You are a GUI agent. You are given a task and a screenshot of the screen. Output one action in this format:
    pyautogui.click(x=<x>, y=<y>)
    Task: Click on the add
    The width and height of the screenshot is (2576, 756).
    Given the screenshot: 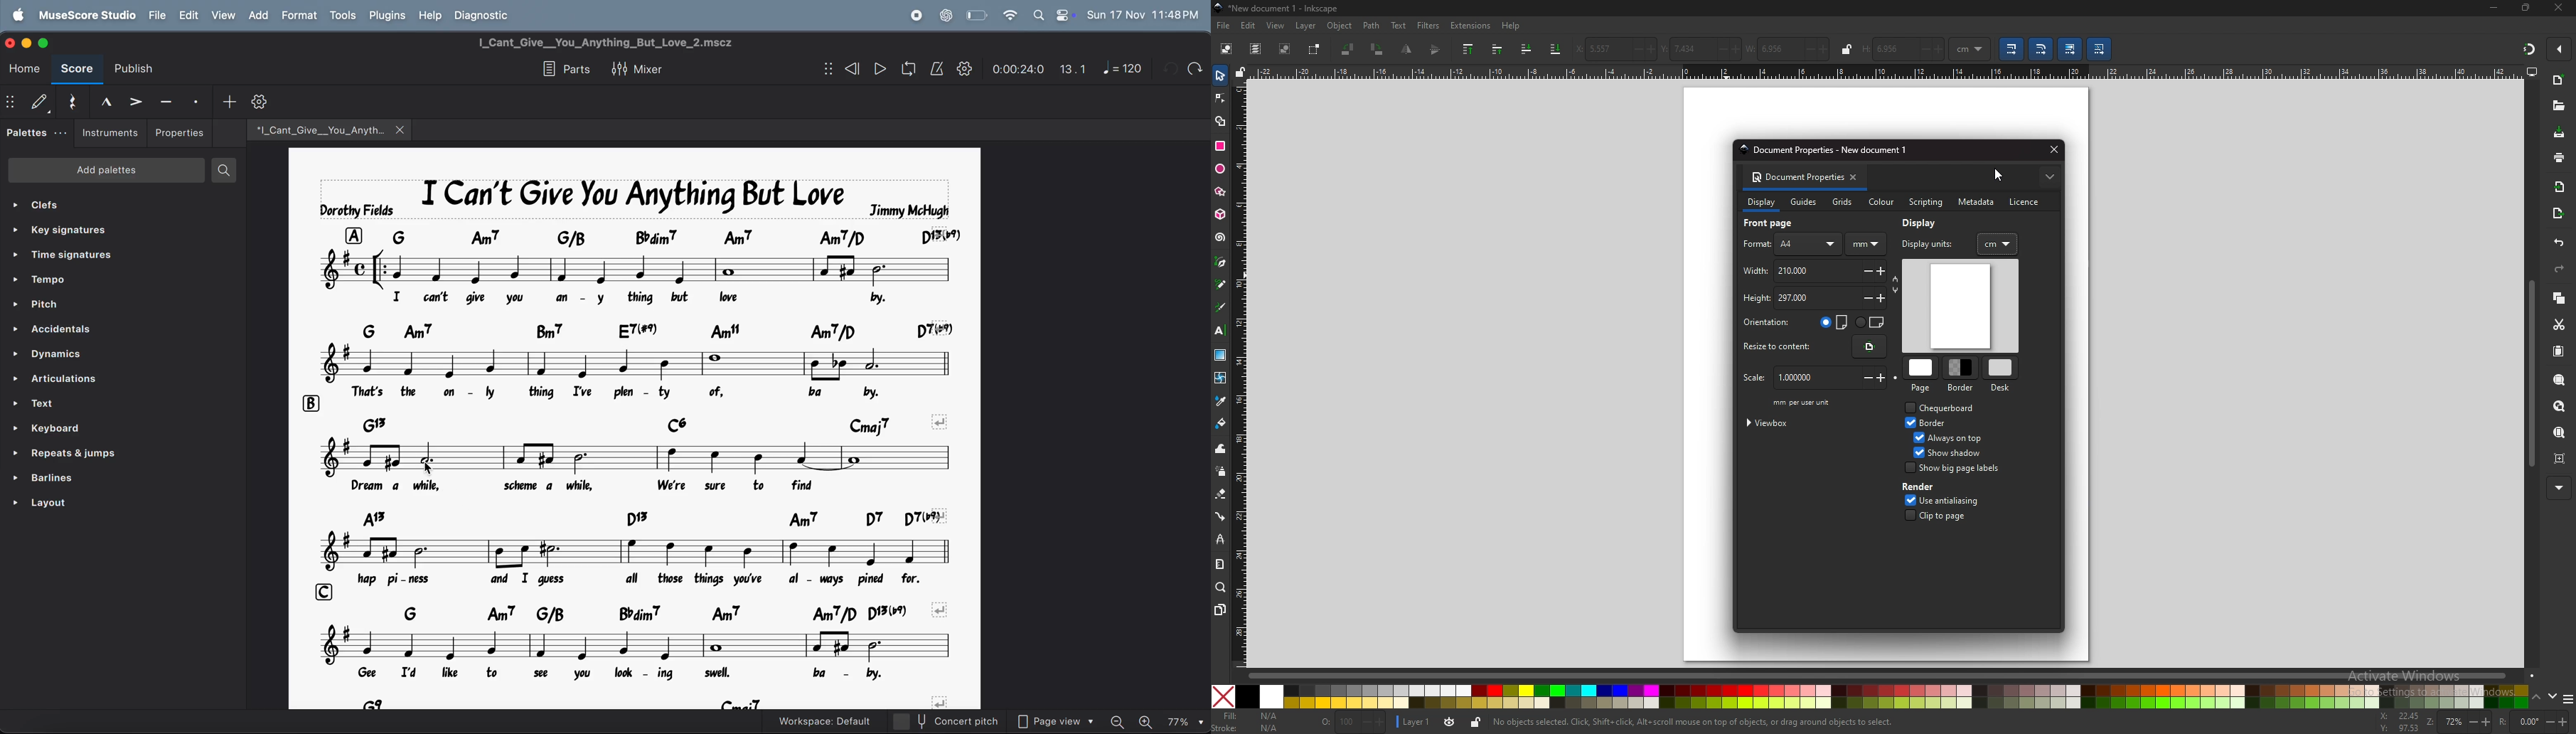 What is the action you would take?
    pyautogui.click(x=231, y=101)
    